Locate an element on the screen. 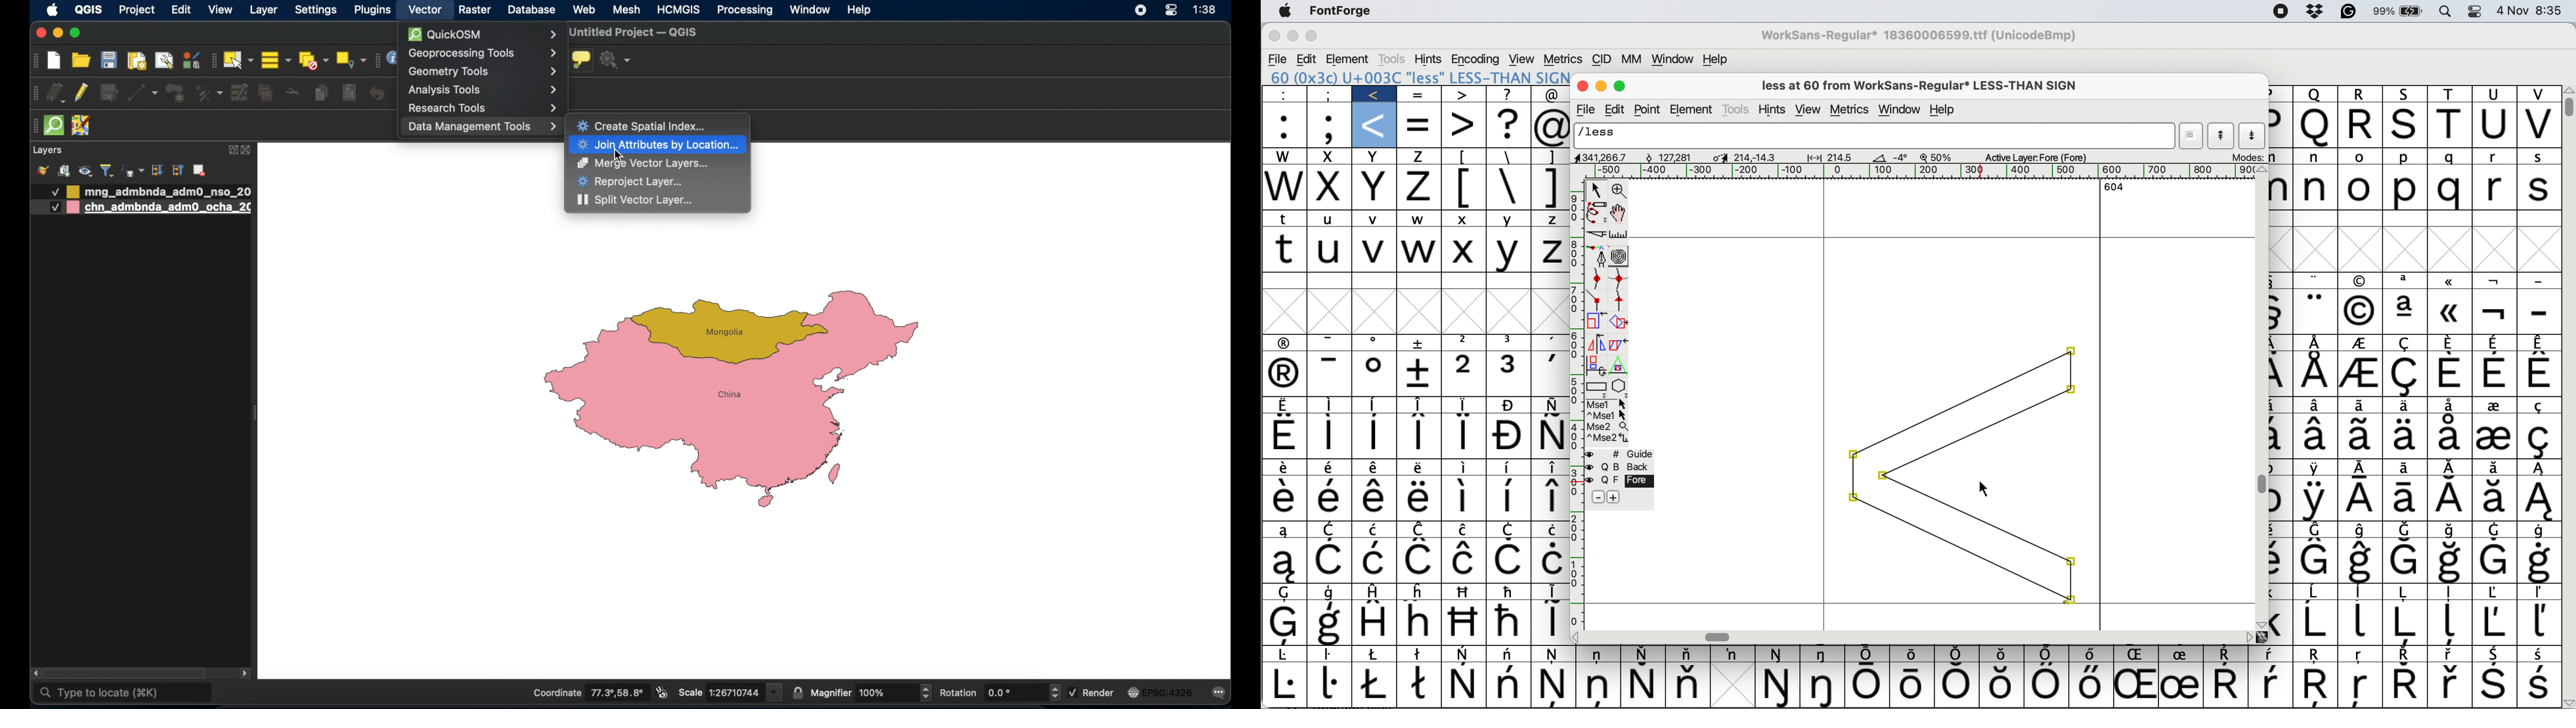 The height and width of the screenshot is (728, 2576). Symbol is located at coordinates (2540, 436).